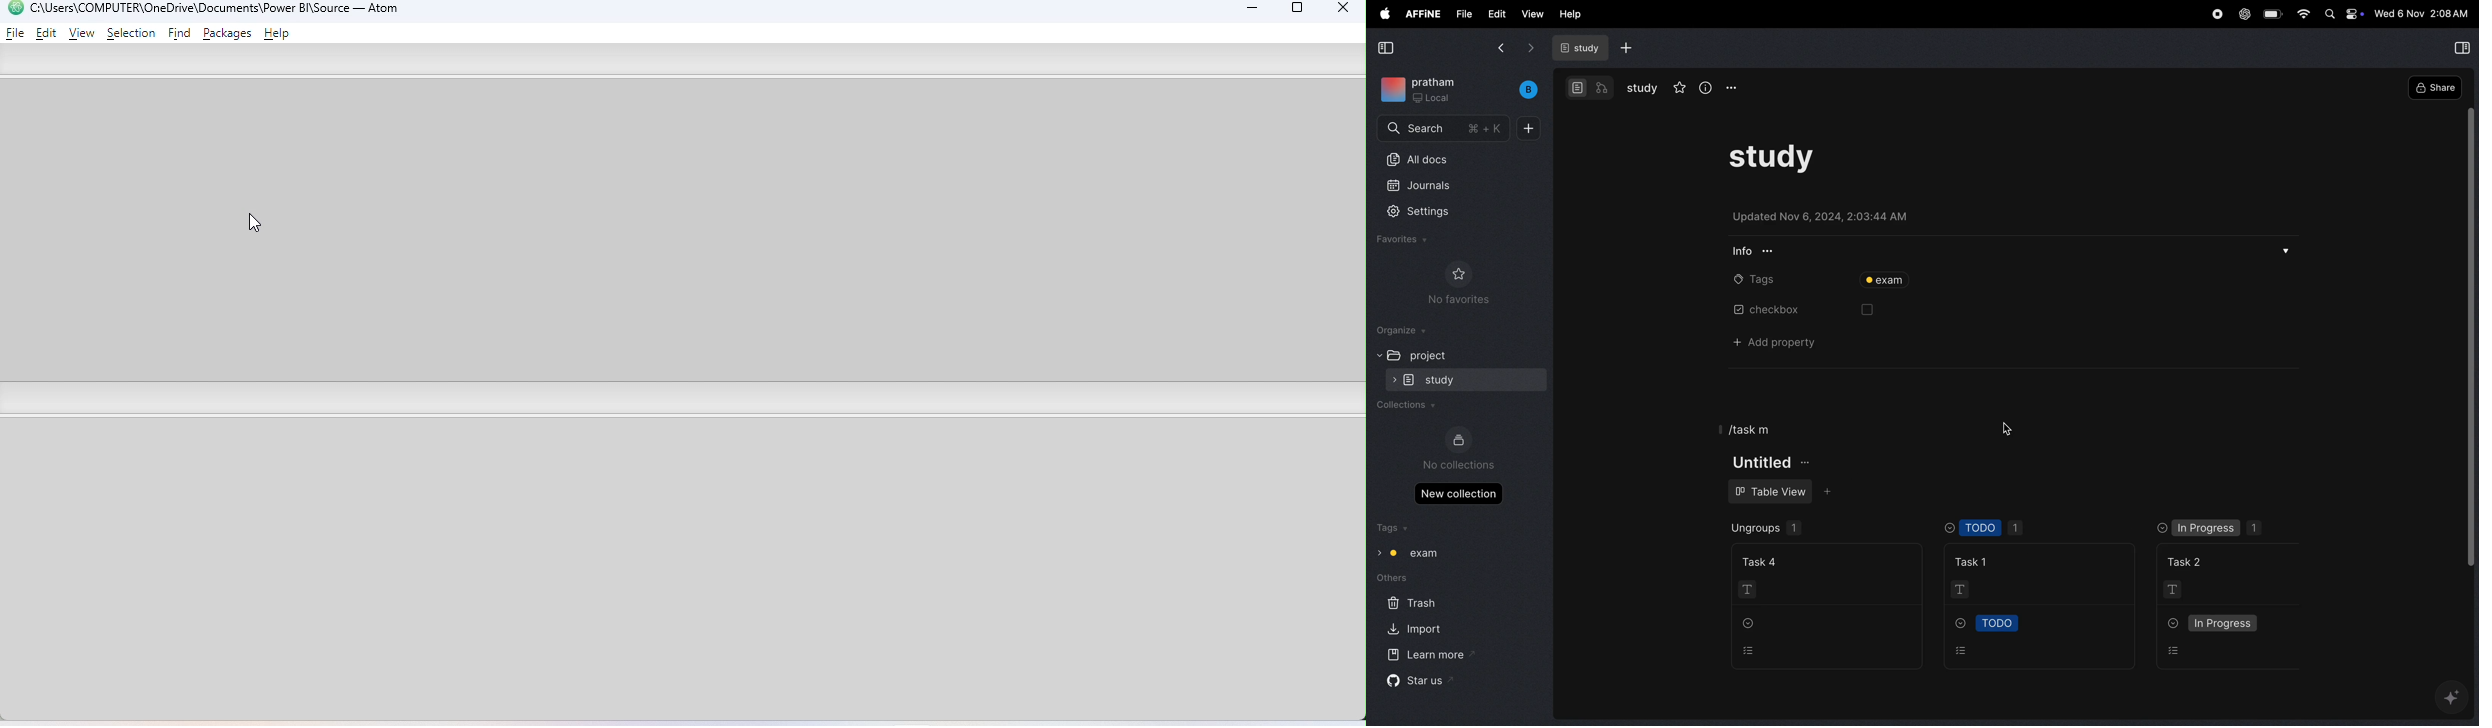  I want to click on options, so click(1751, 652).